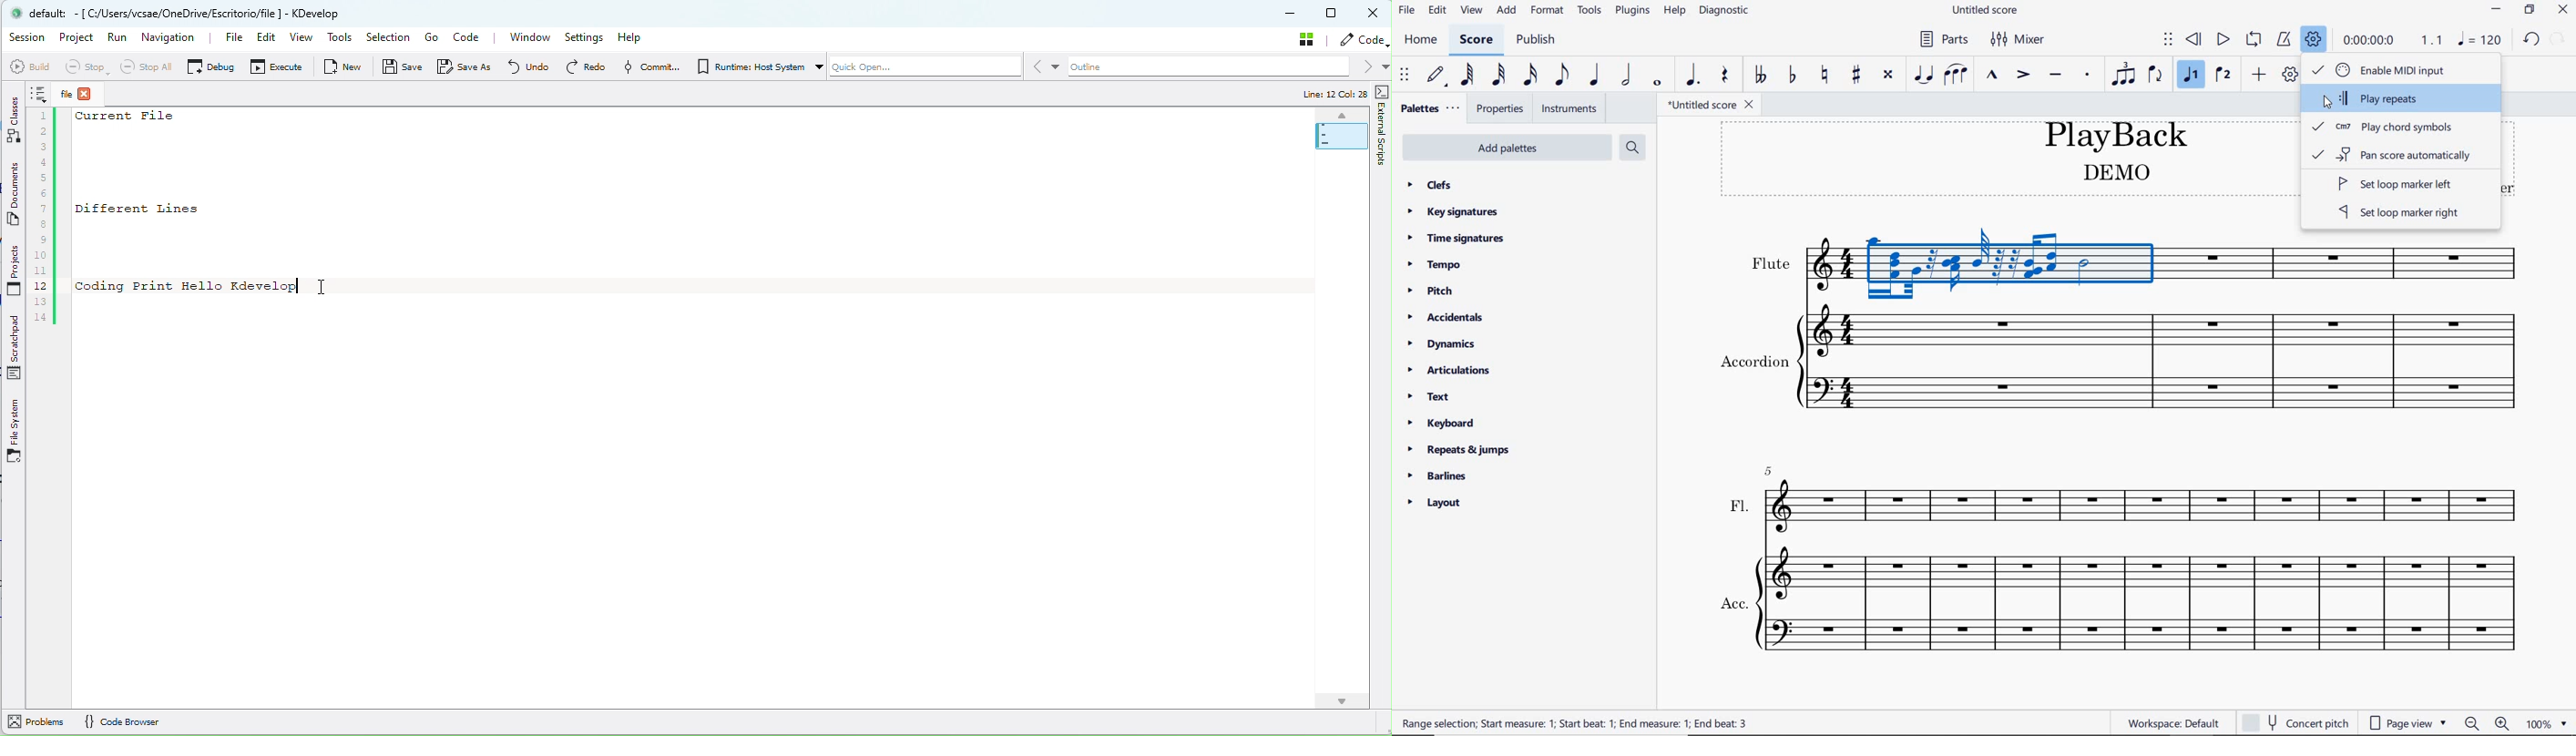 Image resolution: width=2576 pixels, height=756 pixels. I want to click on enable MIDI Input, so click(2399, 69).